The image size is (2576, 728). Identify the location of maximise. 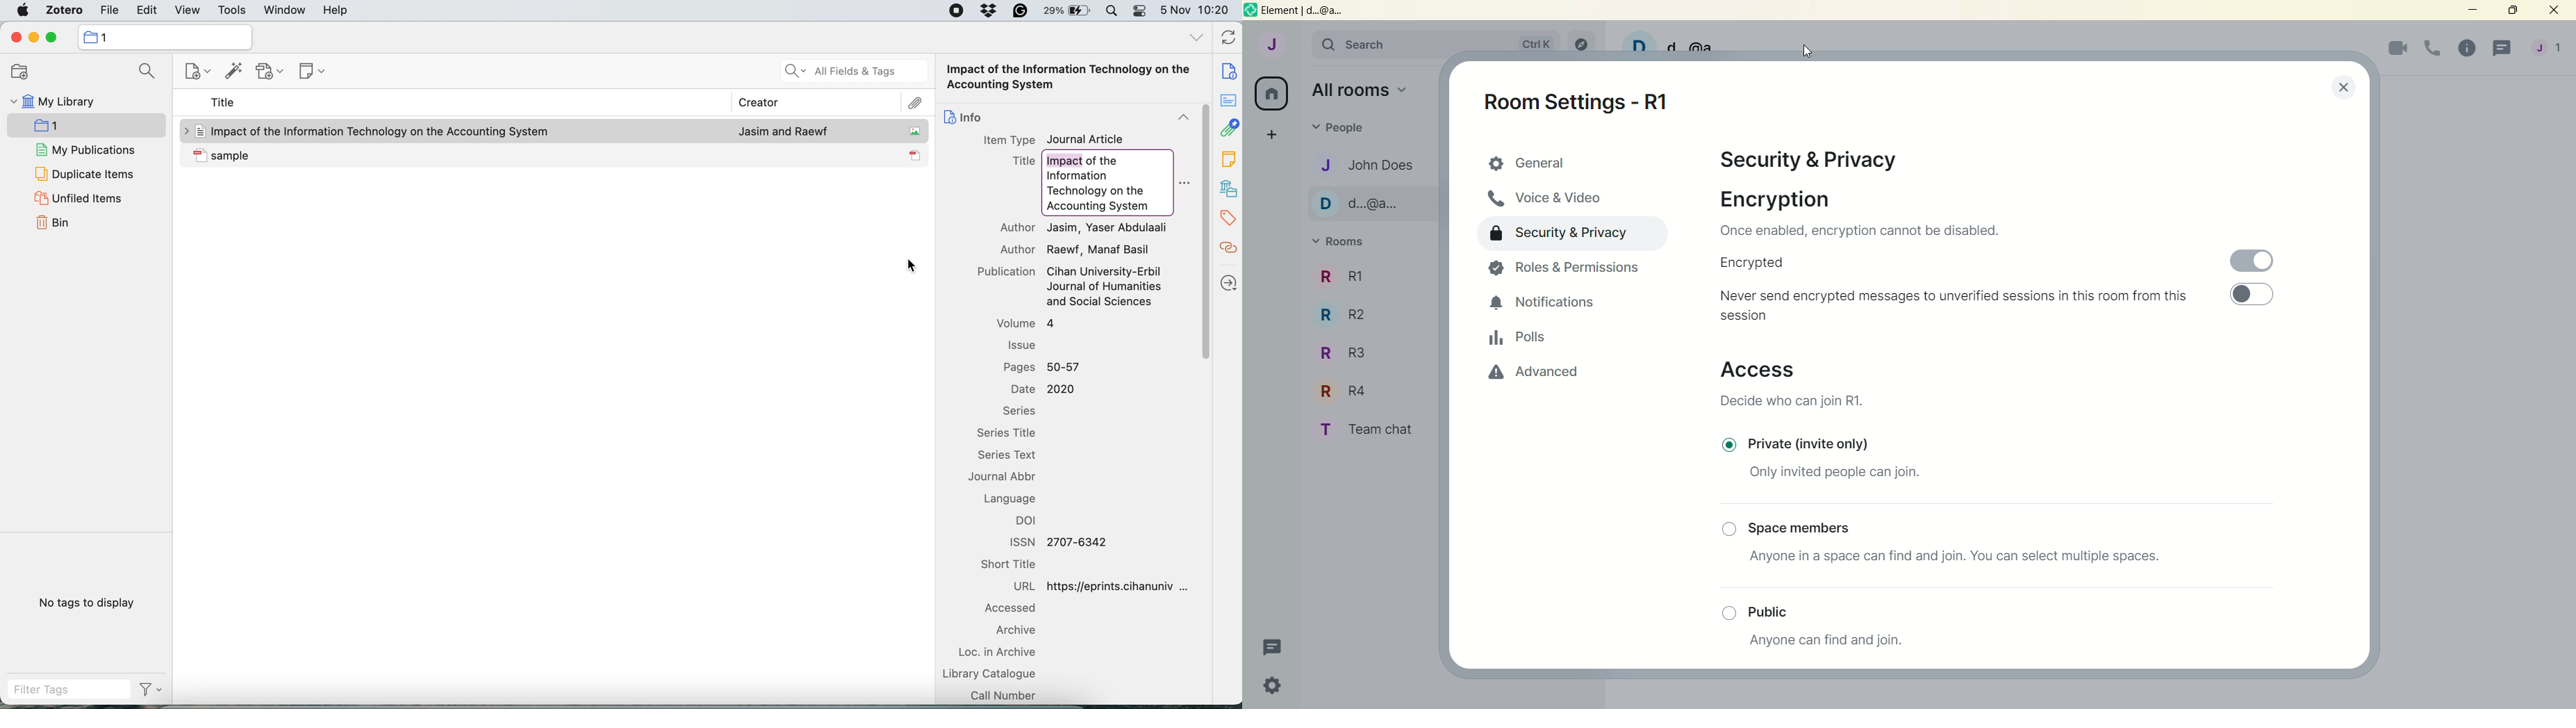
(52, 38).